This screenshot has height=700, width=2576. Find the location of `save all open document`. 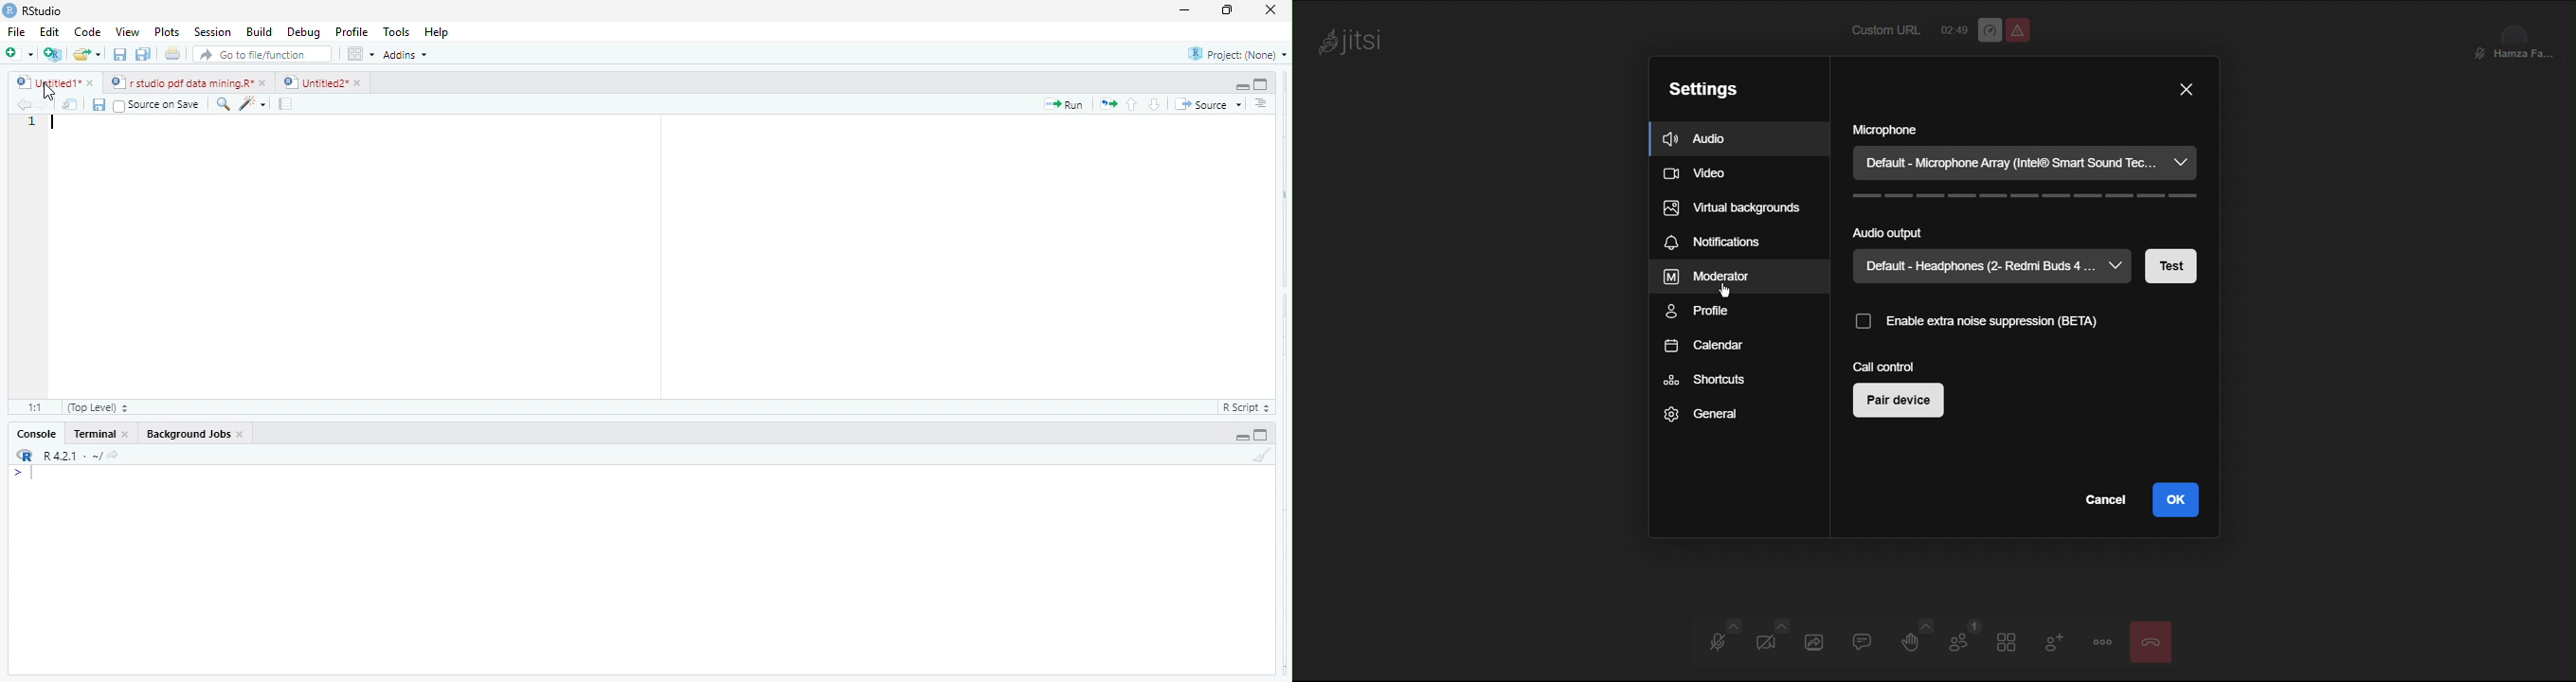

save all open document is located at coordinates (142, 54).